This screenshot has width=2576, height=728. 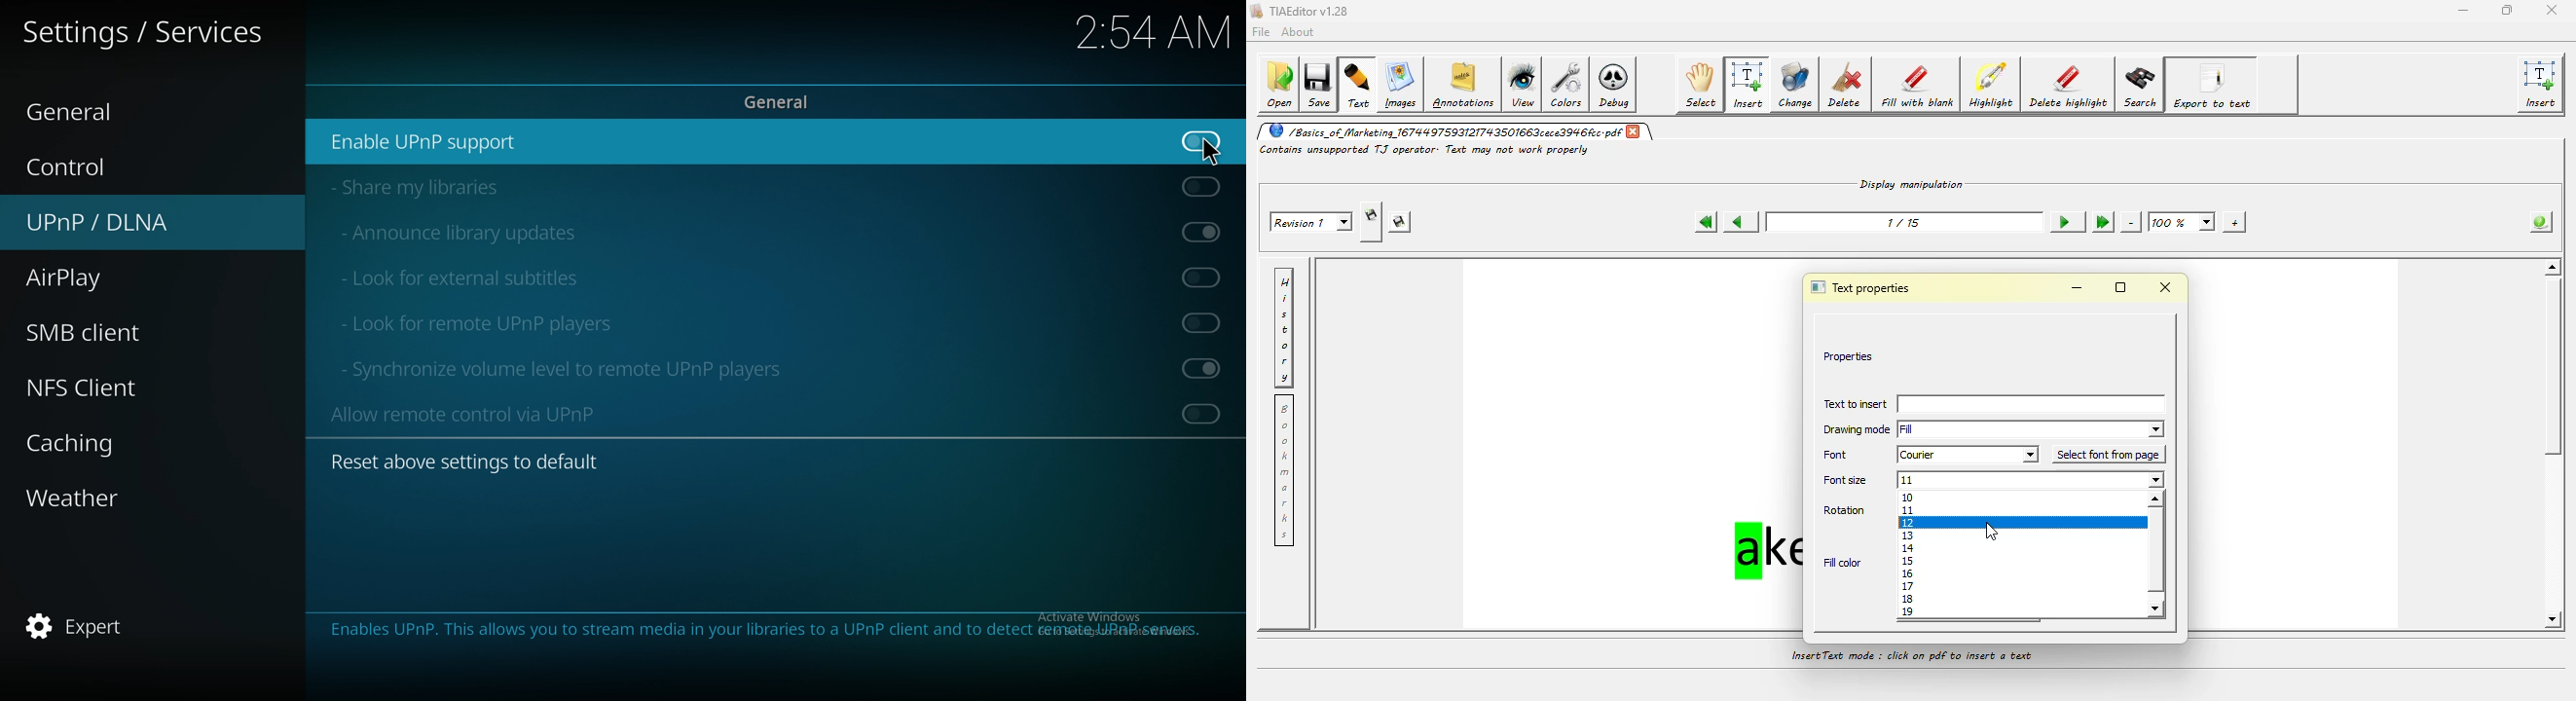 I want to click on expert, so click(x=84, y=629).